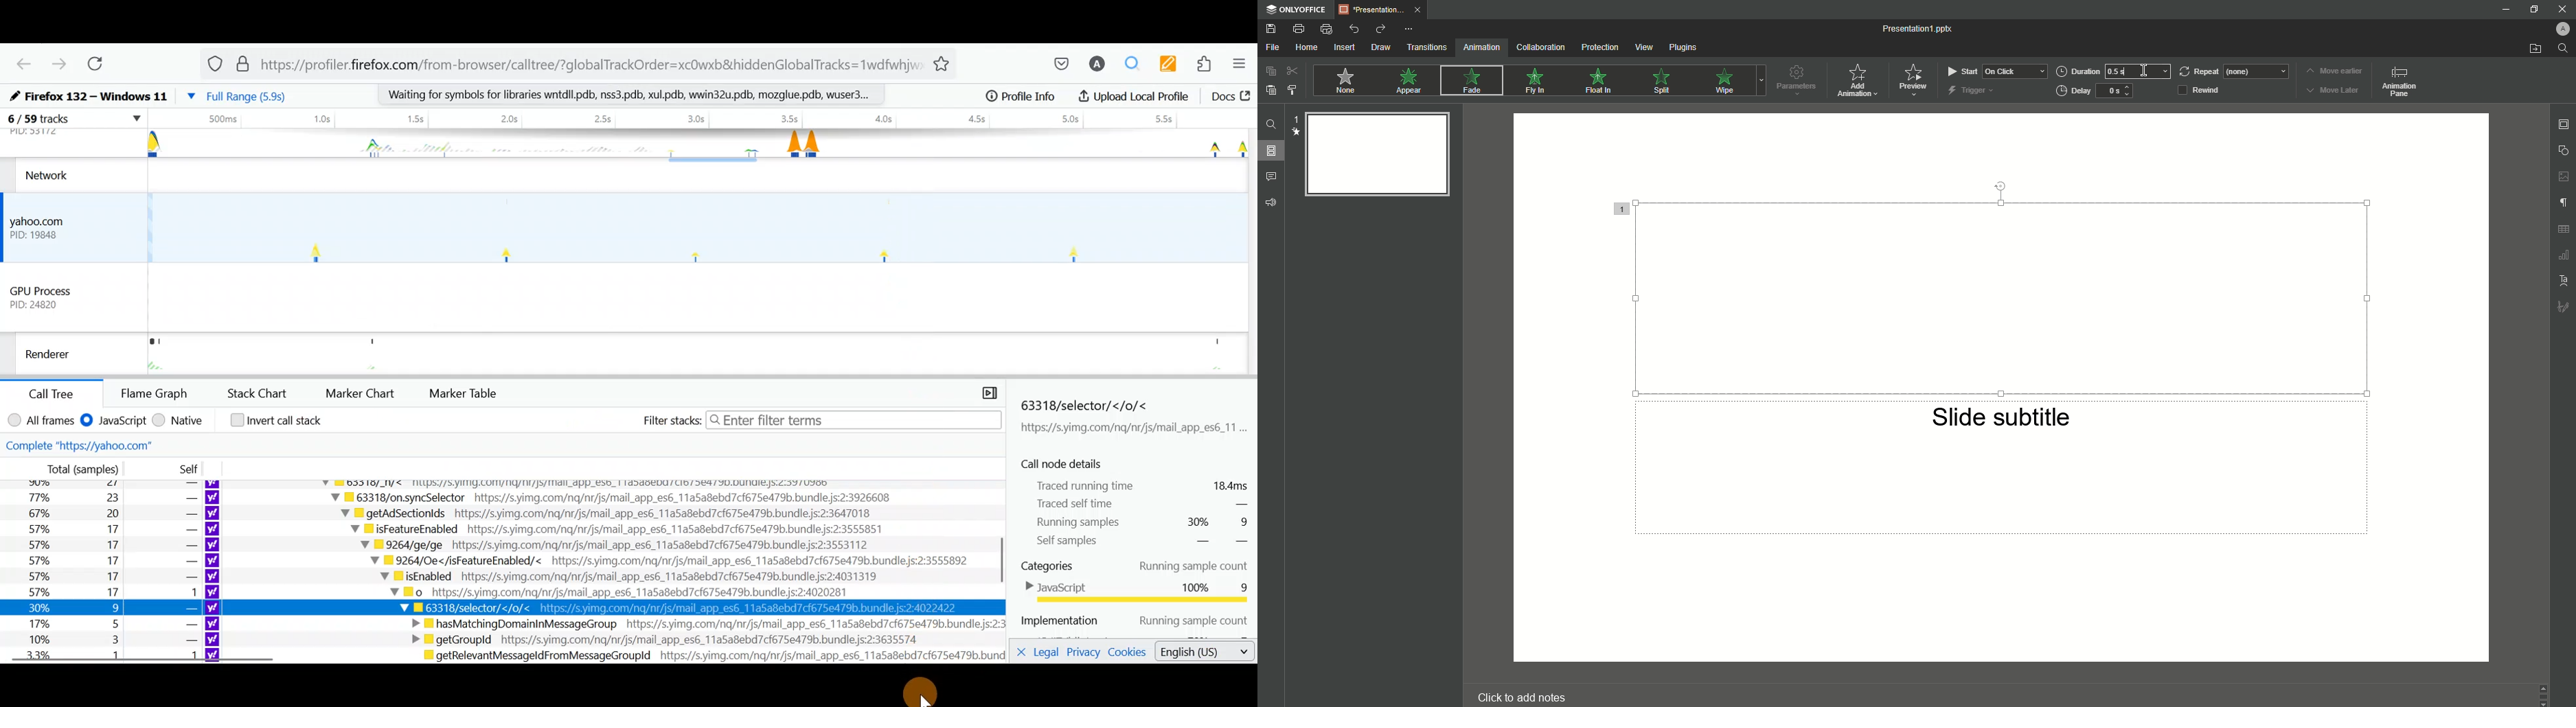 The width and height of the screenshot is (2576, 728). I want to click on Flame Graph, so click(153, 392).